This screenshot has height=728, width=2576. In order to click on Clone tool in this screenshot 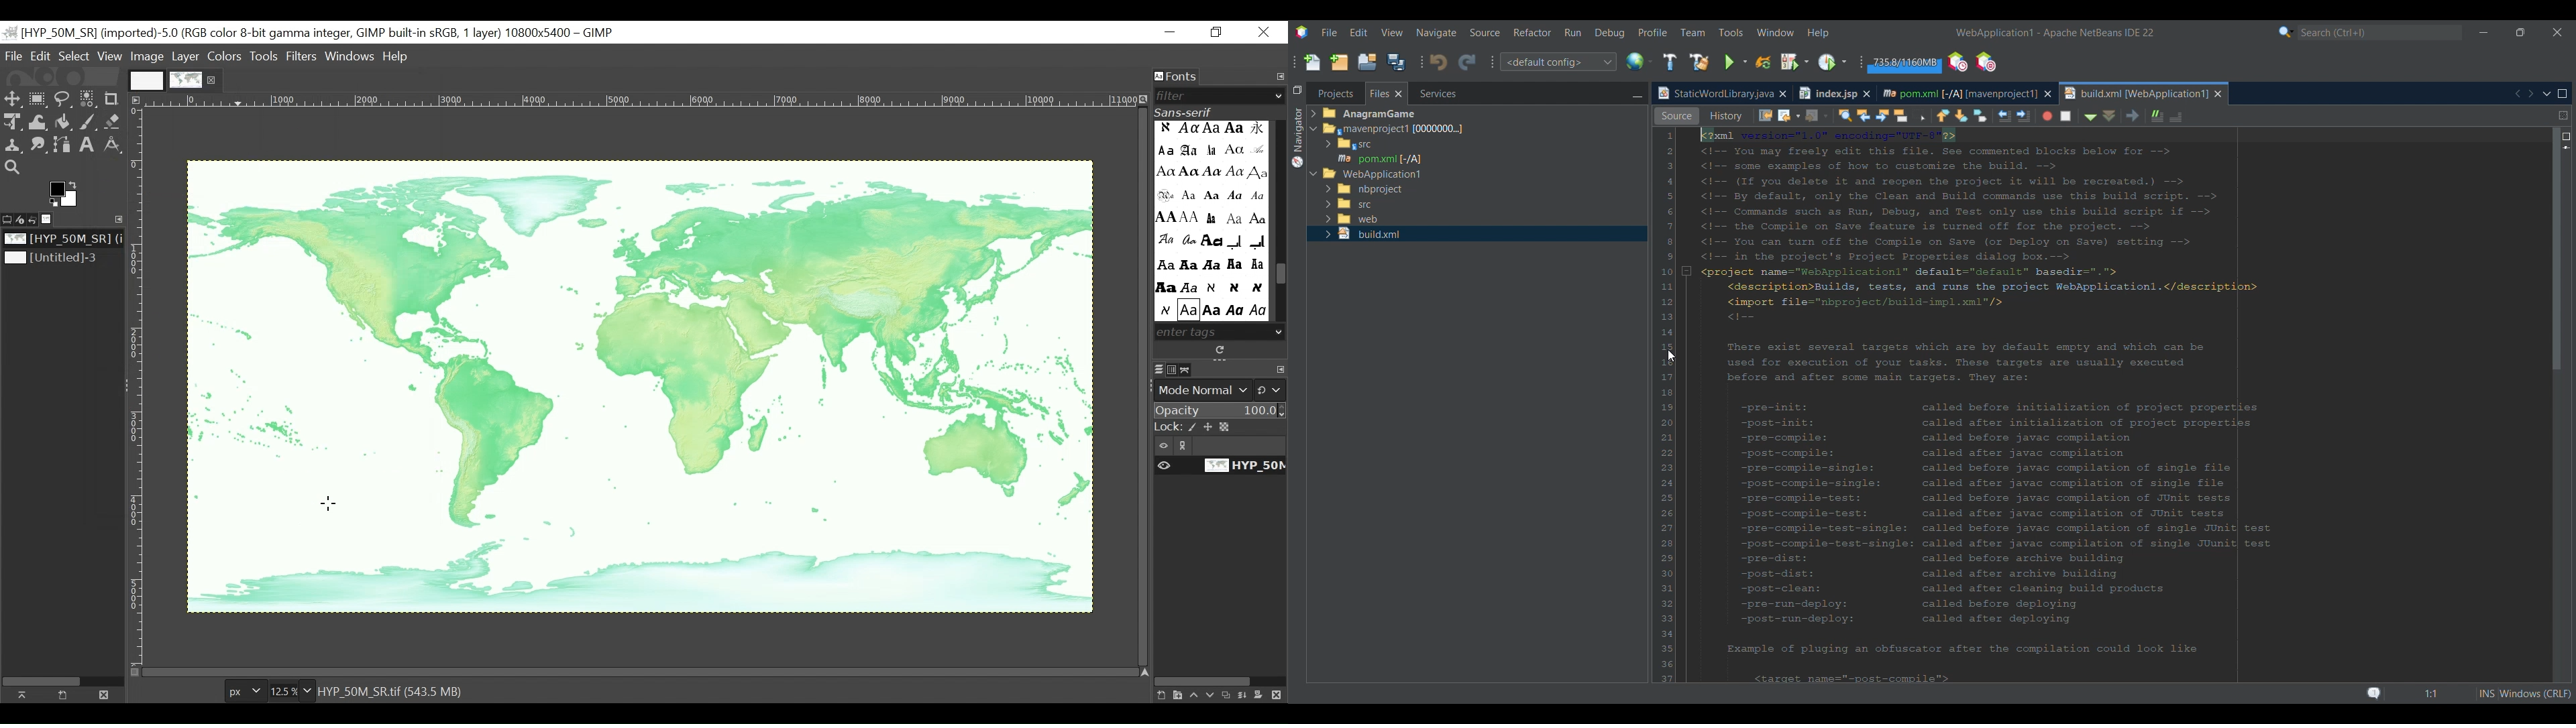, I will do `click(12, 145)`.